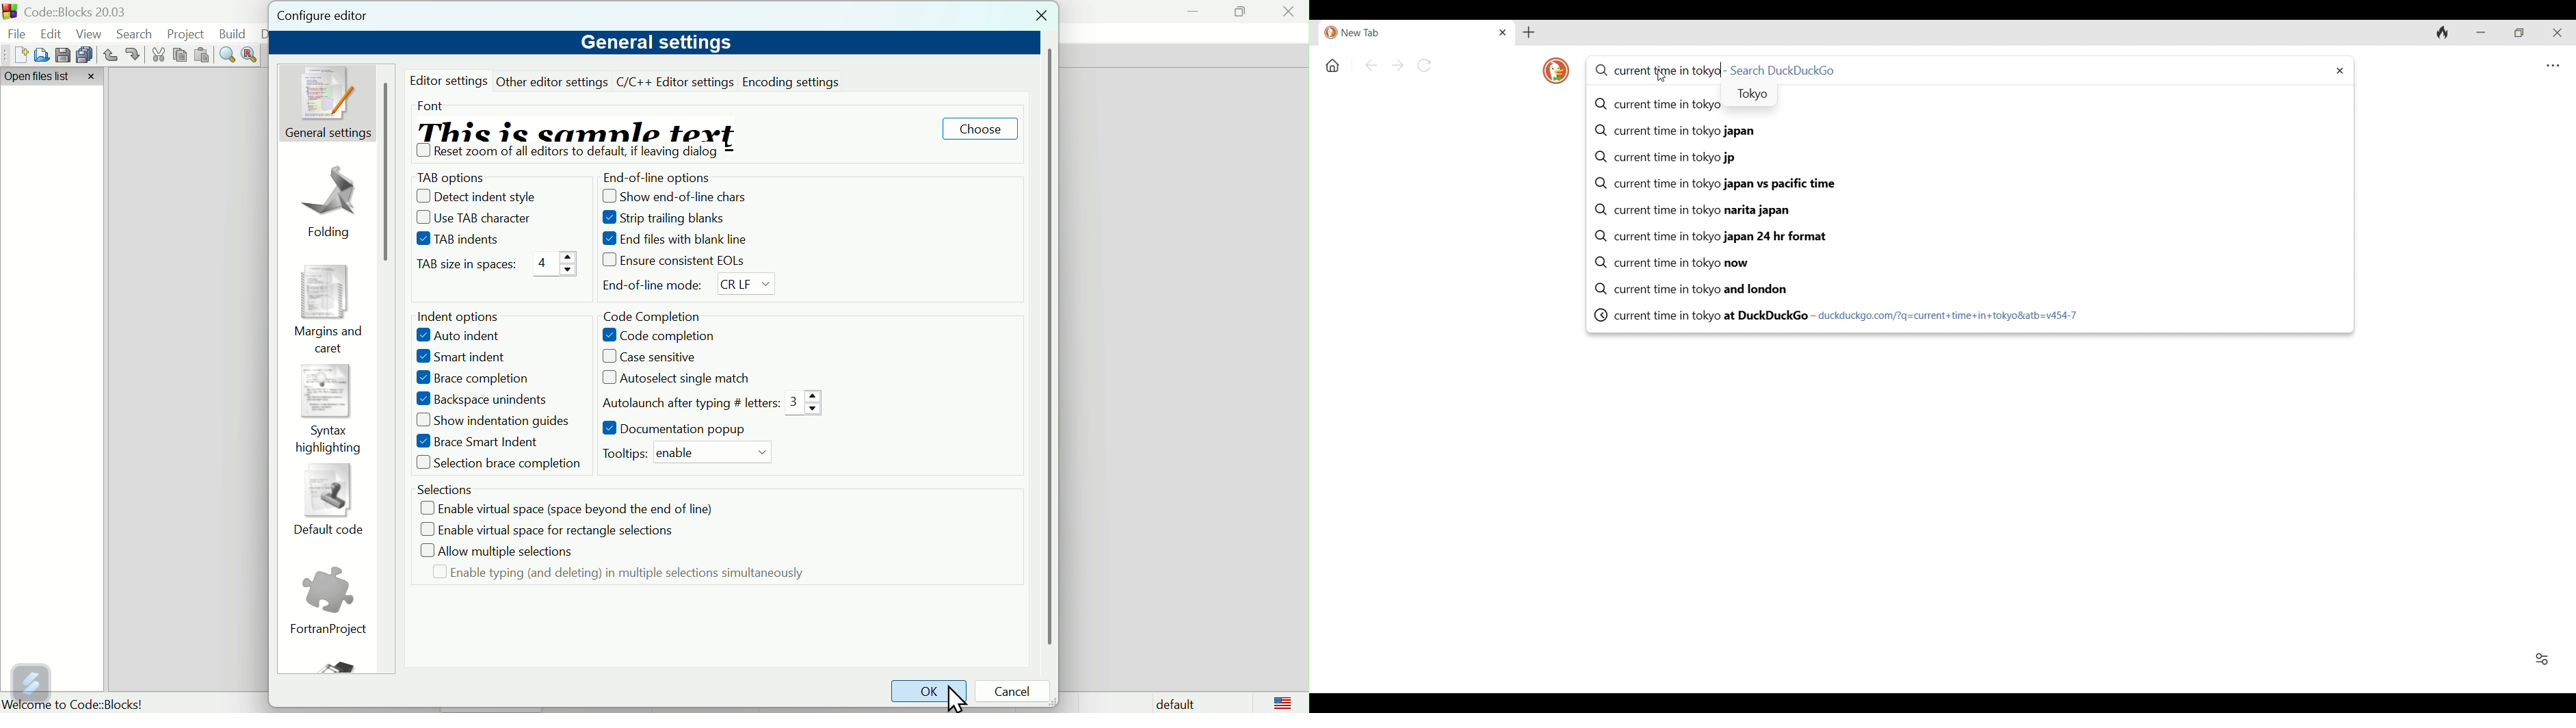  I want to click on Cancel, so click(1016, 692).